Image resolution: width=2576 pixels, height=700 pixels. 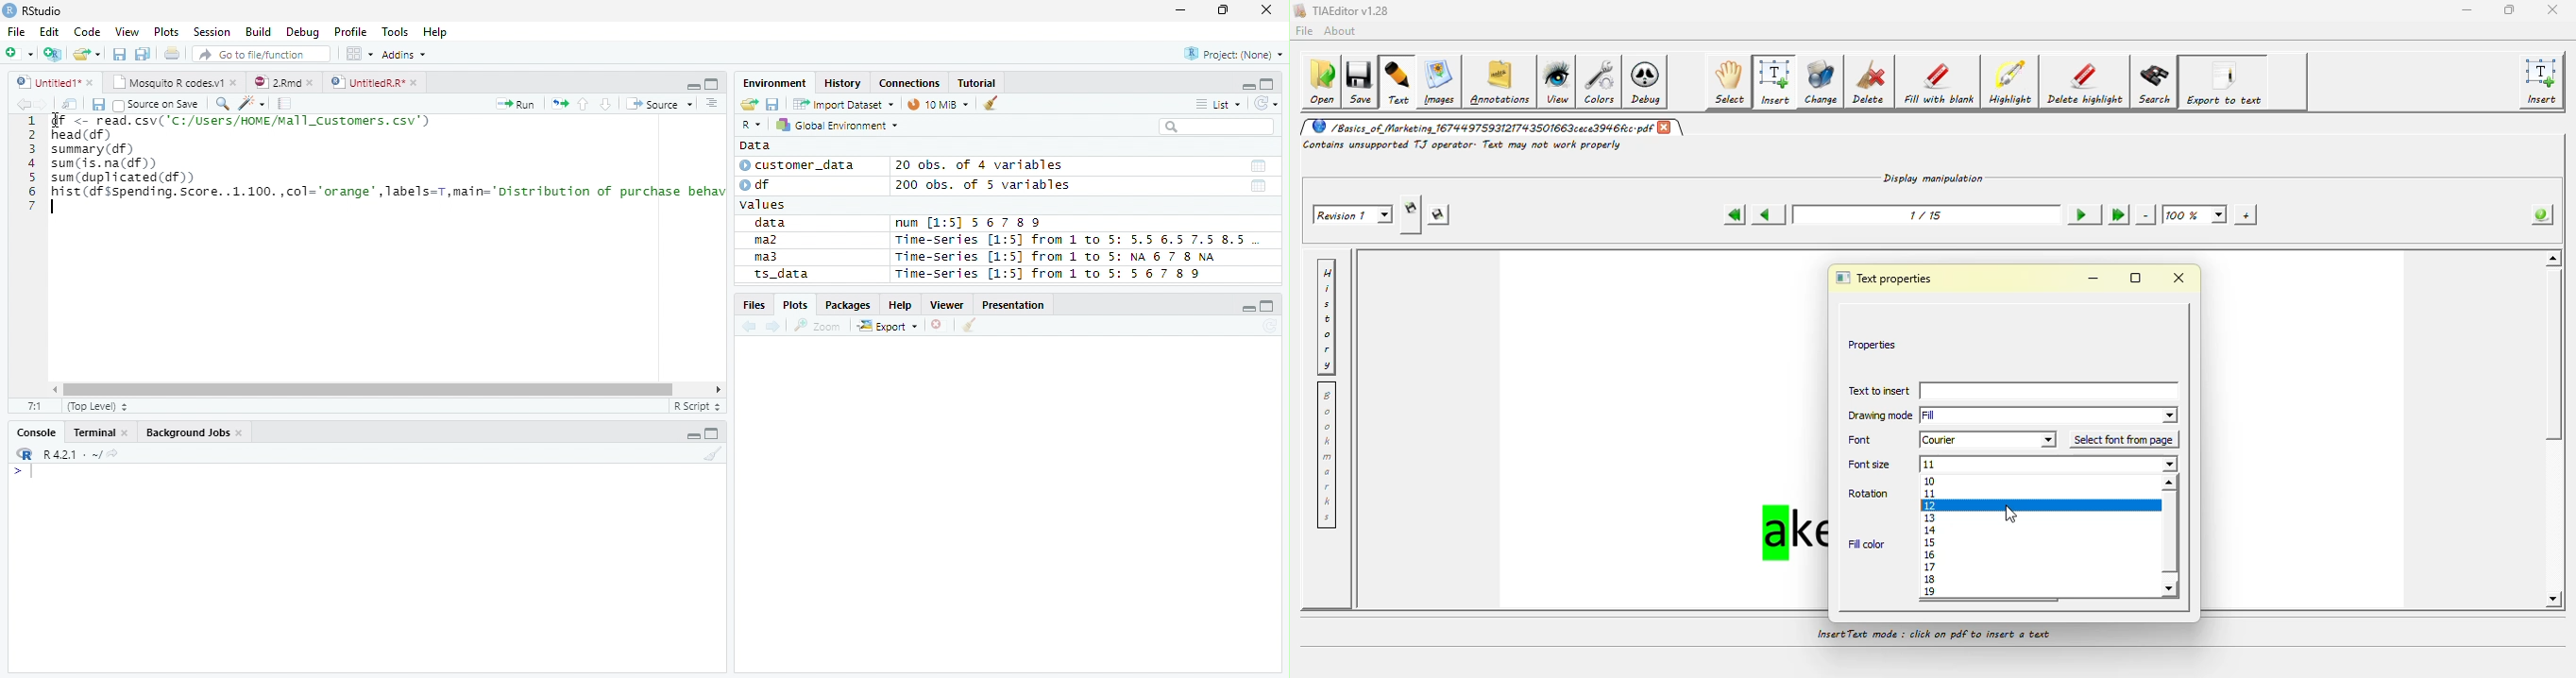 I want to click on Open folder, so click(x=747, y=105).